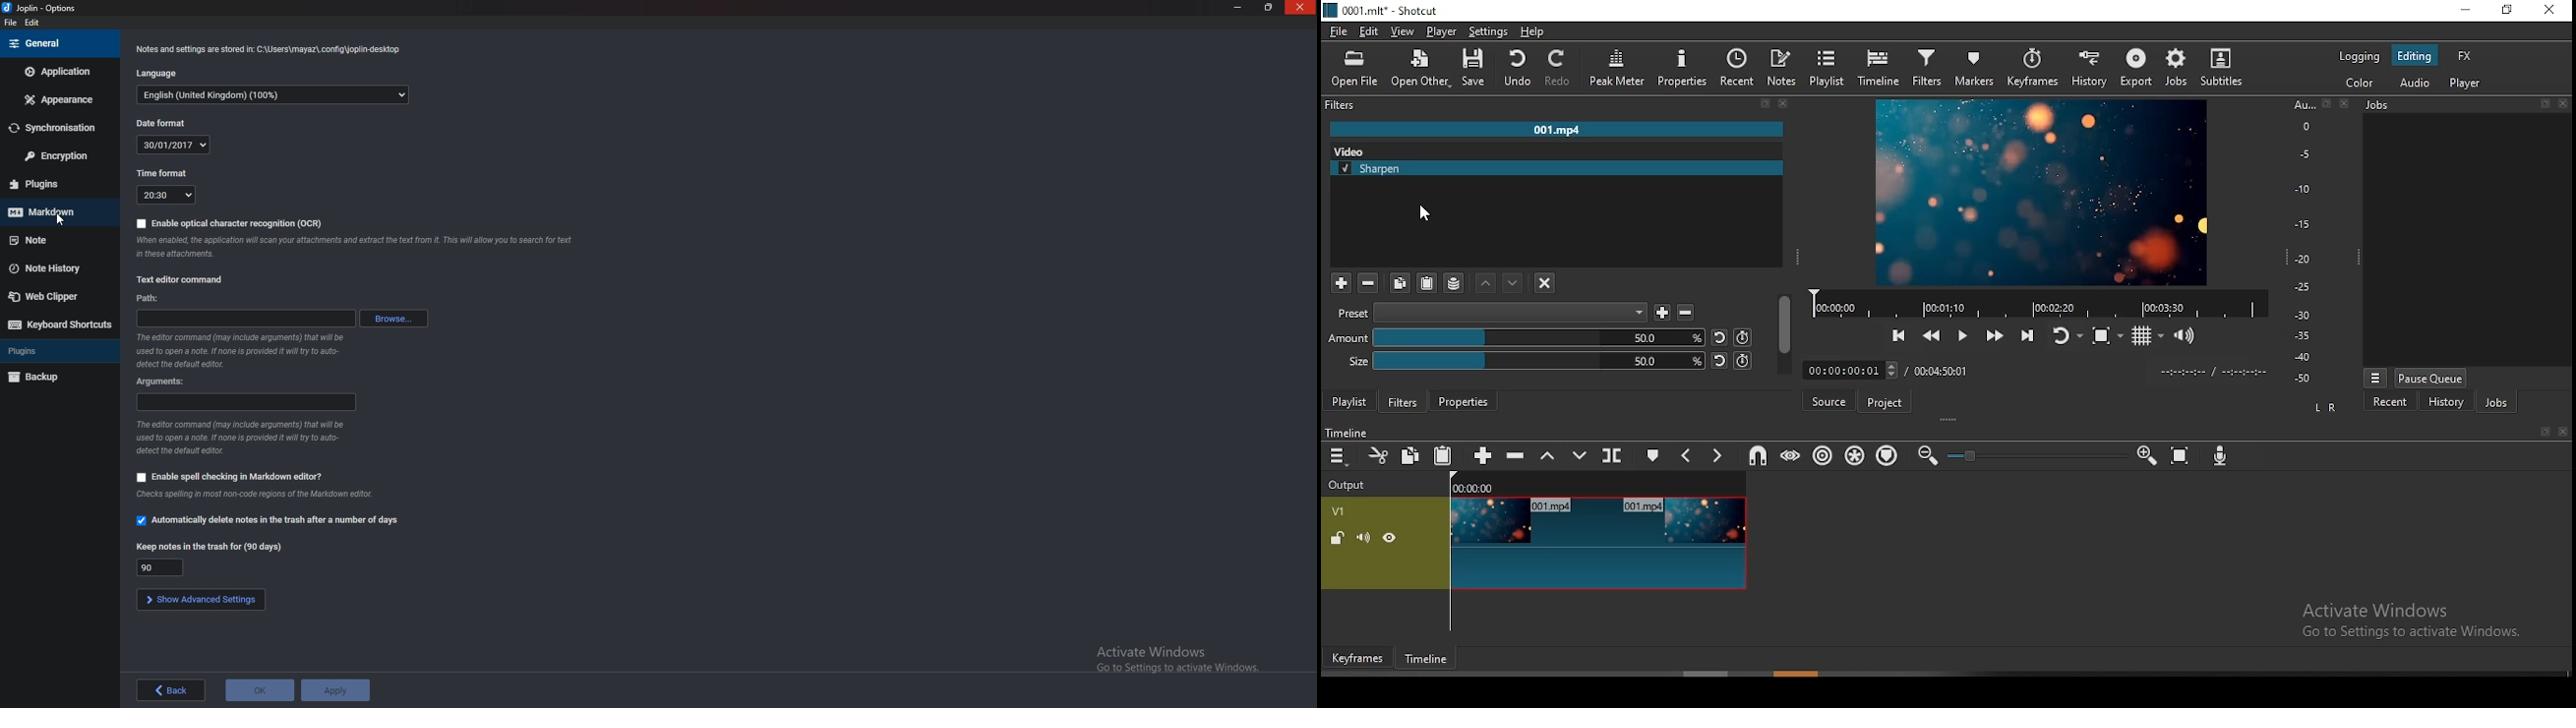 Image resolution: width=2576 pixels, height=728 pixels. Describe the element at coordinates (248, 401) in the screenshot. I see `Arguments` at that location.